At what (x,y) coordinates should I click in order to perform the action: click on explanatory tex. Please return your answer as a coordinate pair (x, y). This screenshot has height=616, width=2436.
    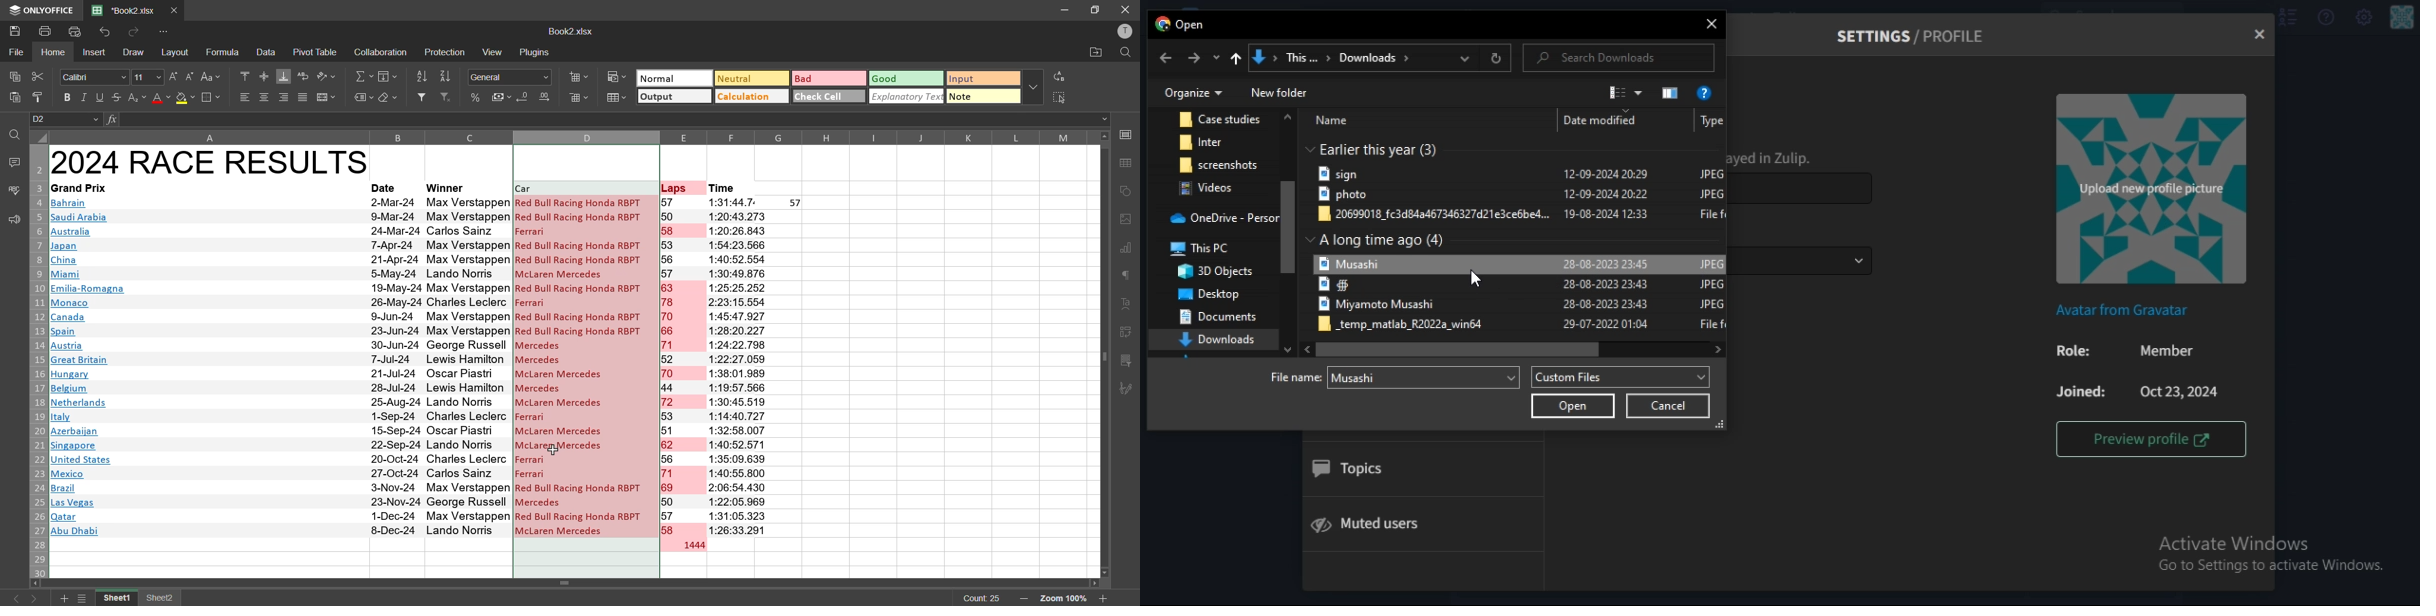
    Looking at the image, I should click on (908, 96).